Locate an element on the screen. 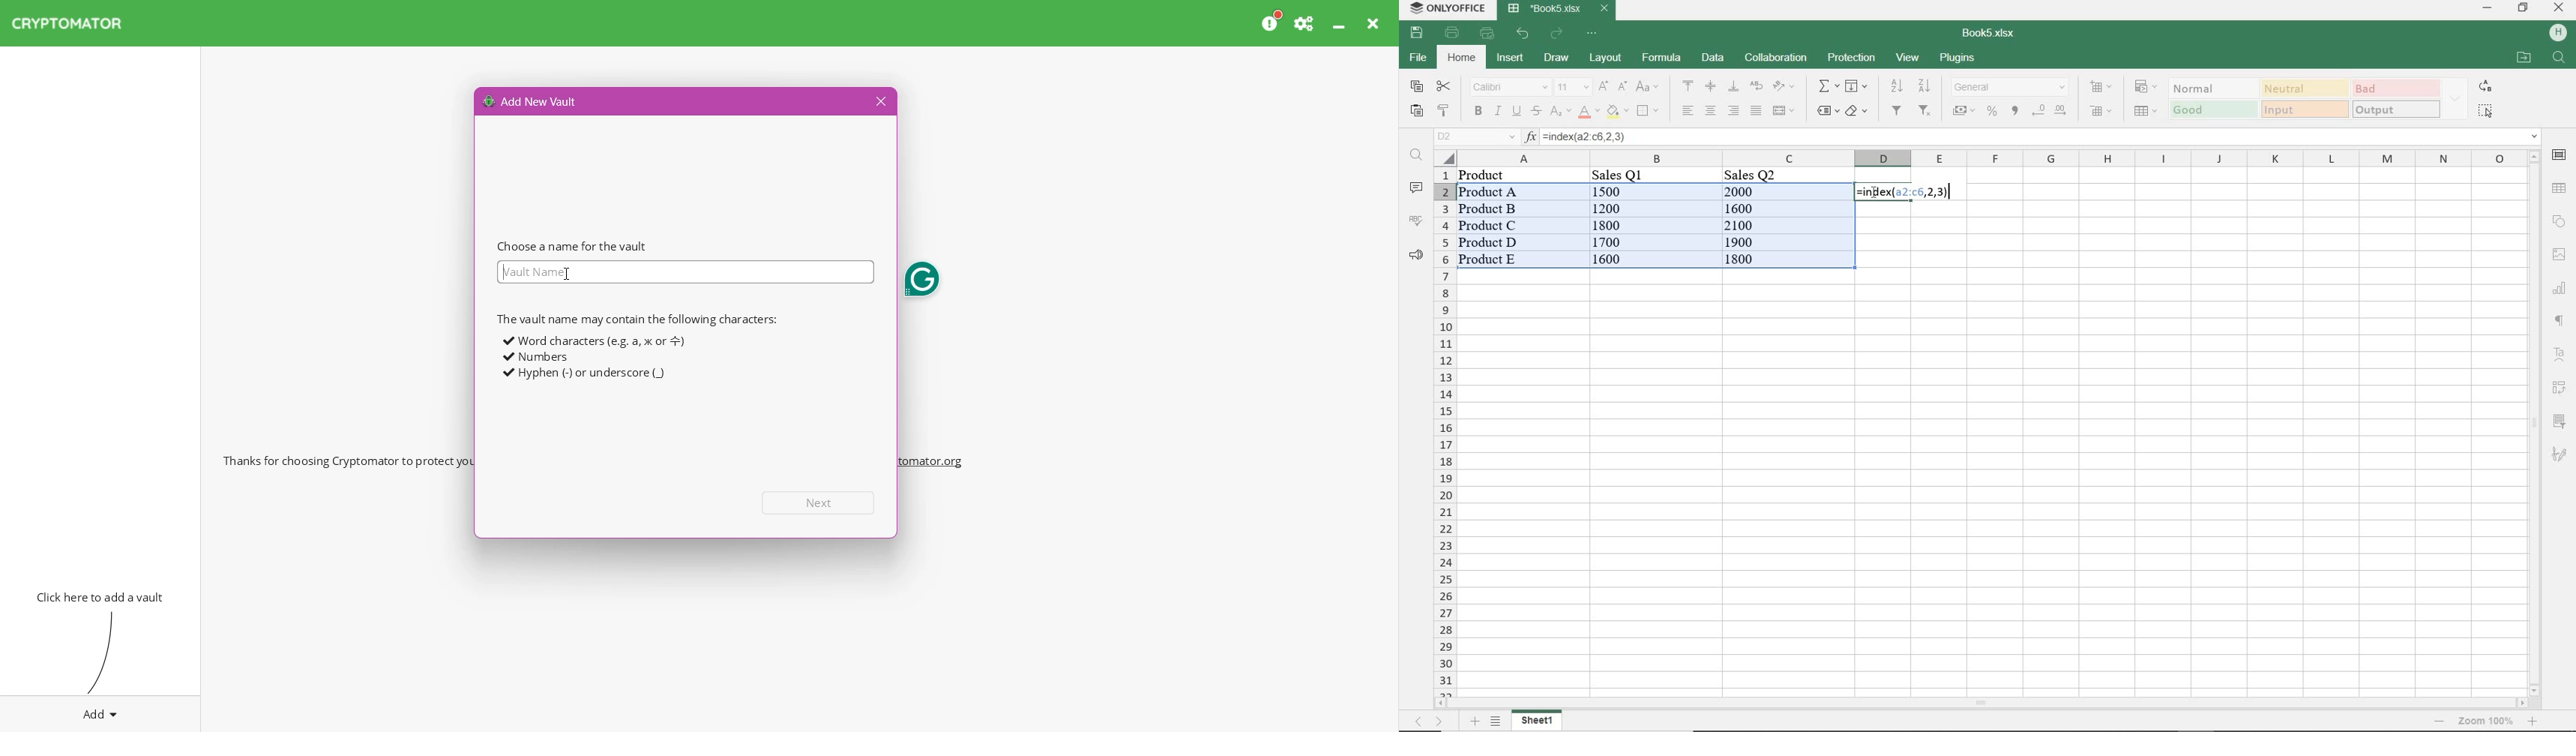 This screenshot has width=2576, height=756. columns is located at coordinates (1986, 158).